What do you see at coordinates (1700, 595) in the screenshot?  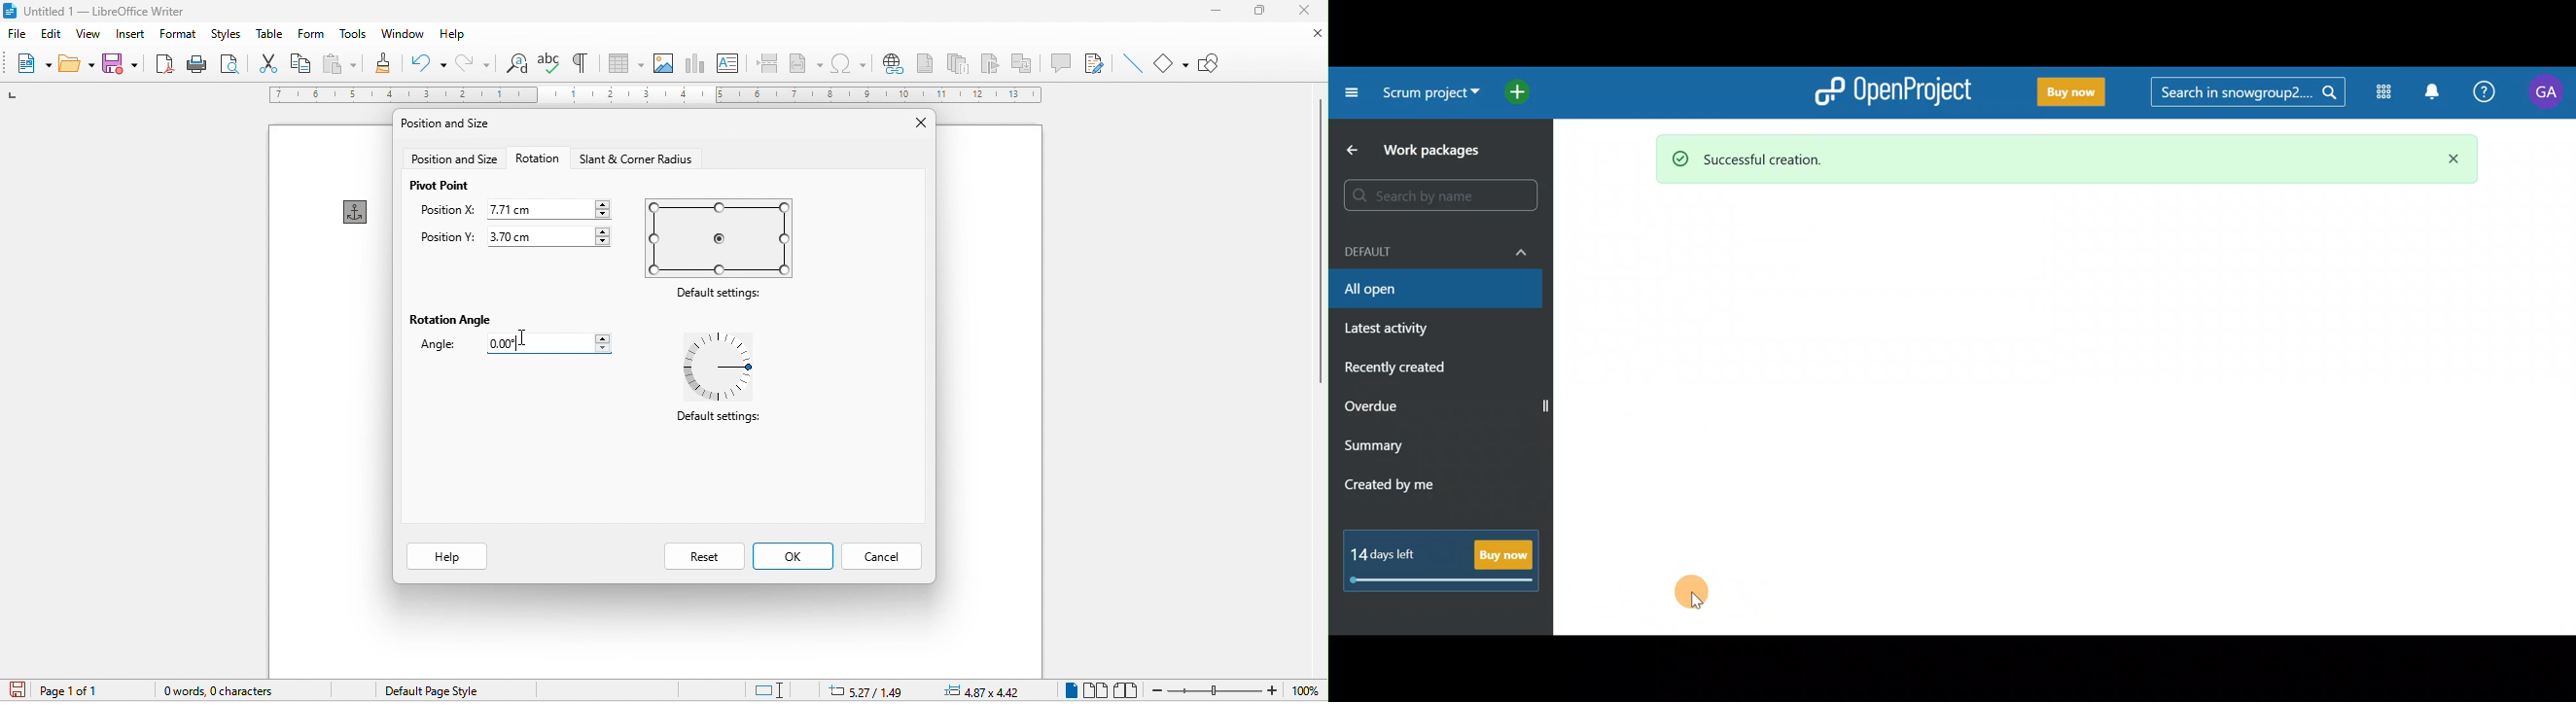 I see `Cursor` at bounding box center [1700, 595].